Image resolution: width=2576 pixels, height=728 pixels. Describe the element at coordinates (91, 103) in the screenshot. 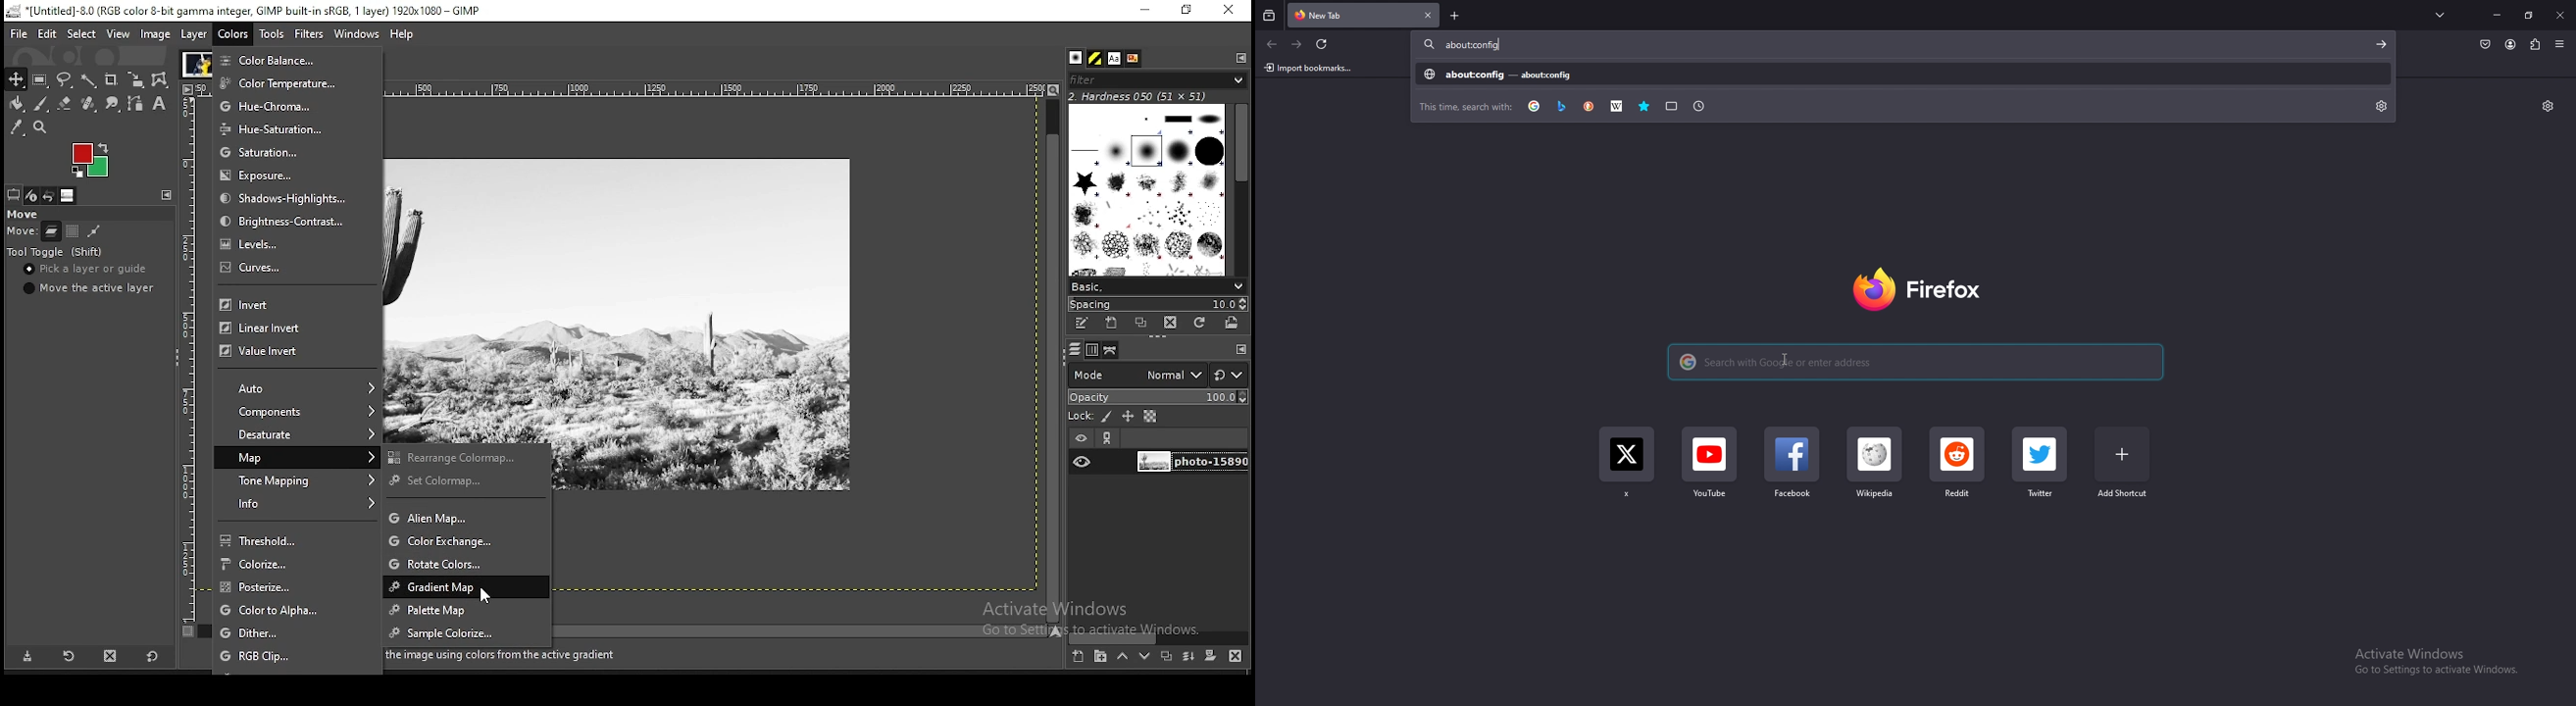

I see `heal tool` at that location.